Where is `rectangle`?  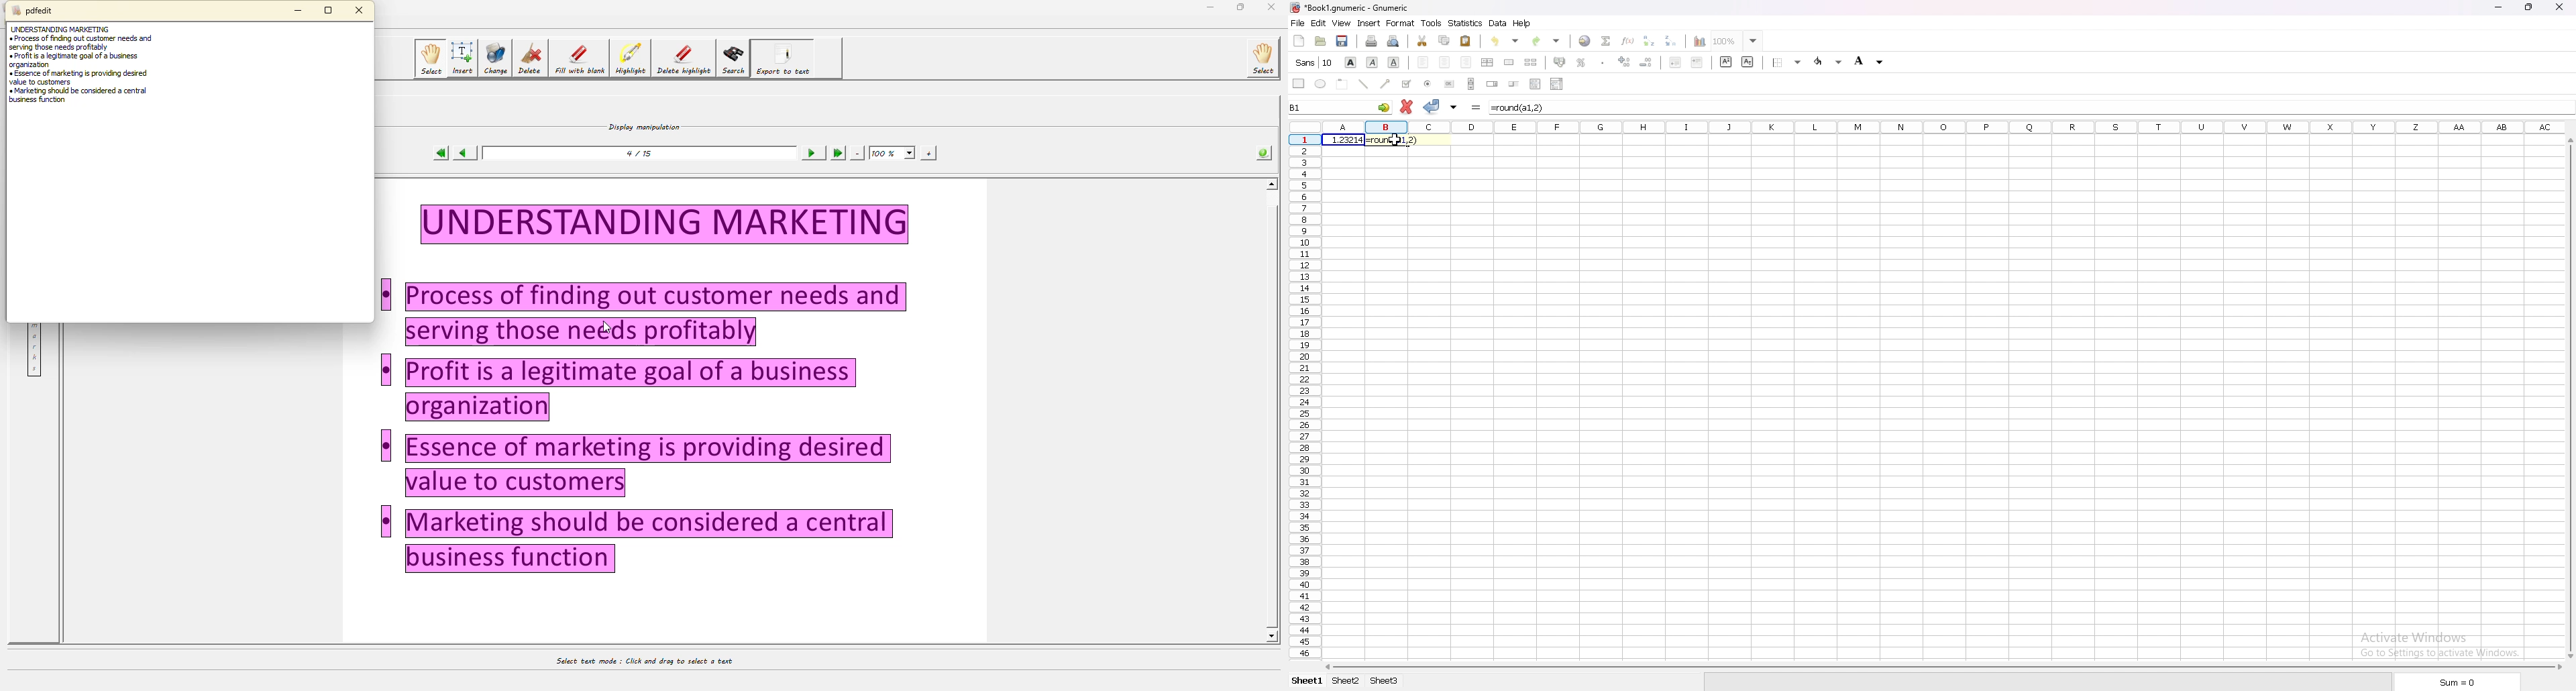
rectangle is located at coordinates (1299, 83).